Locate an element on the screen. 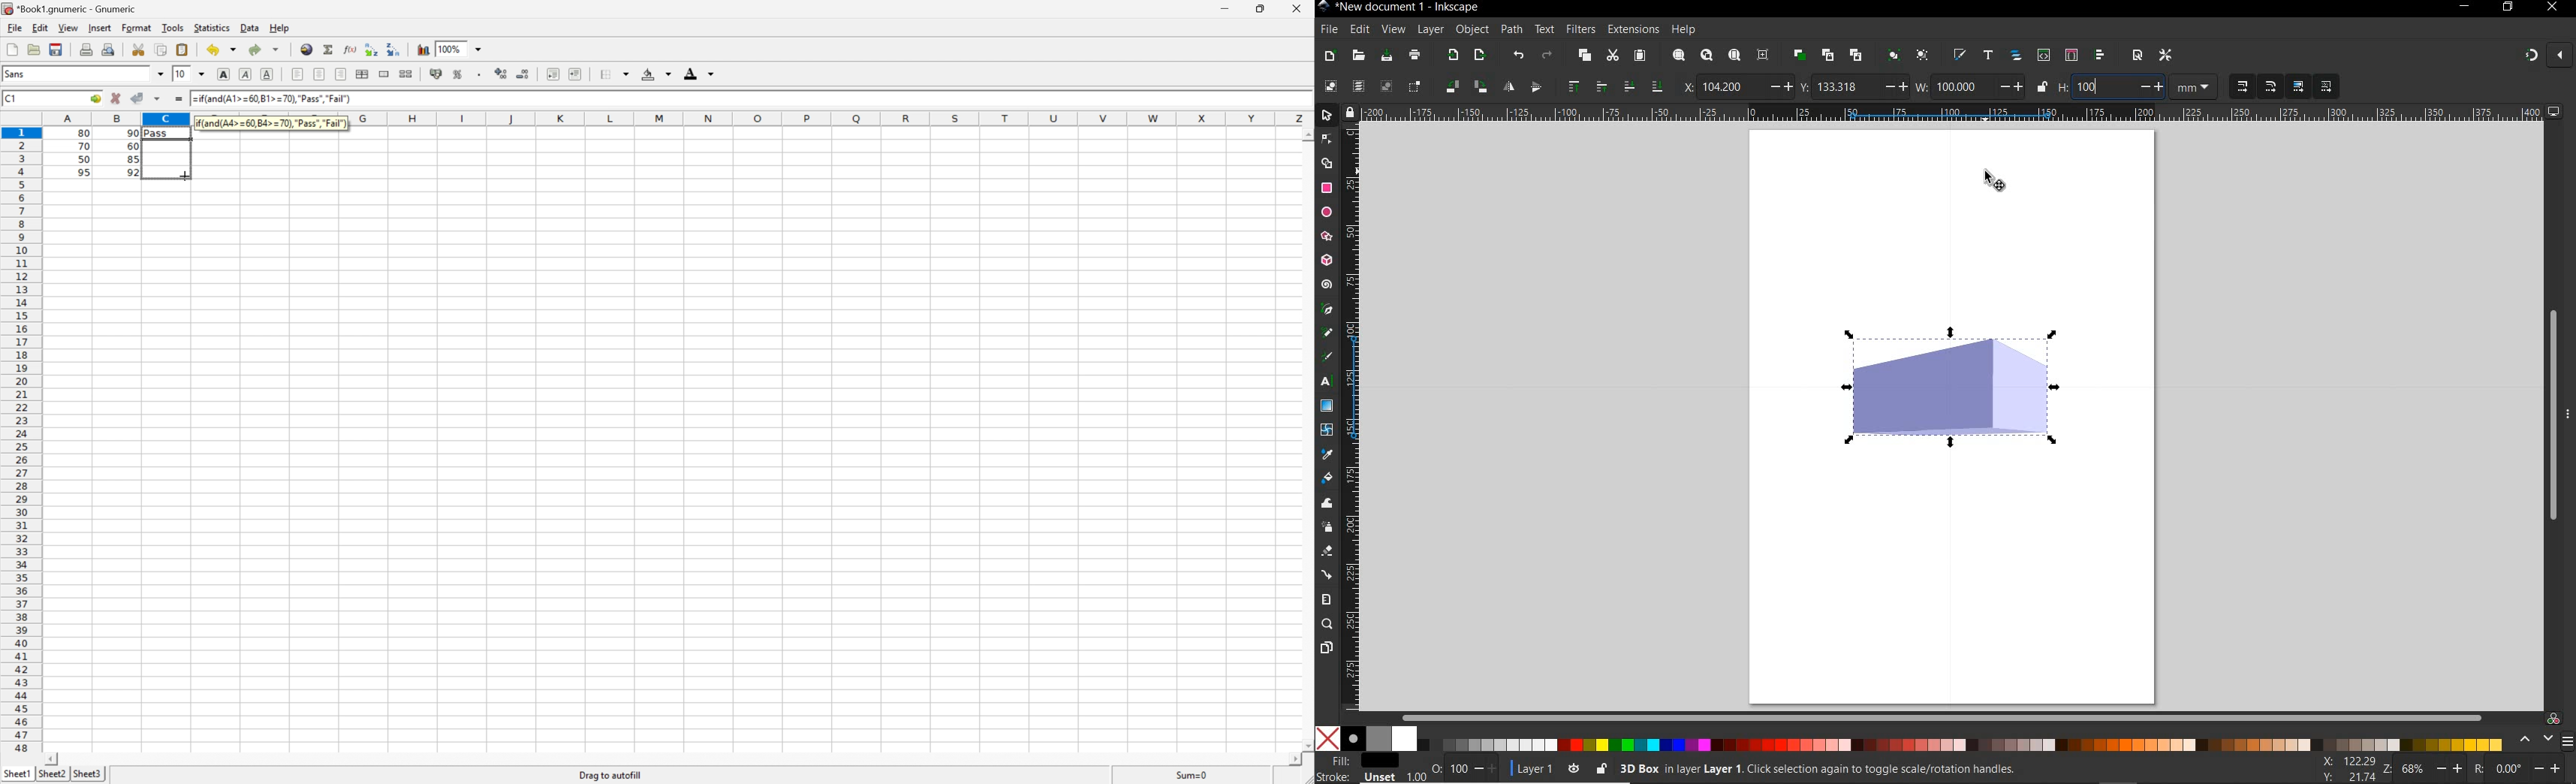 Image resolution: width=2576 pixels, height=784 pixels. Drop Down is located at coordinates (231, 50).